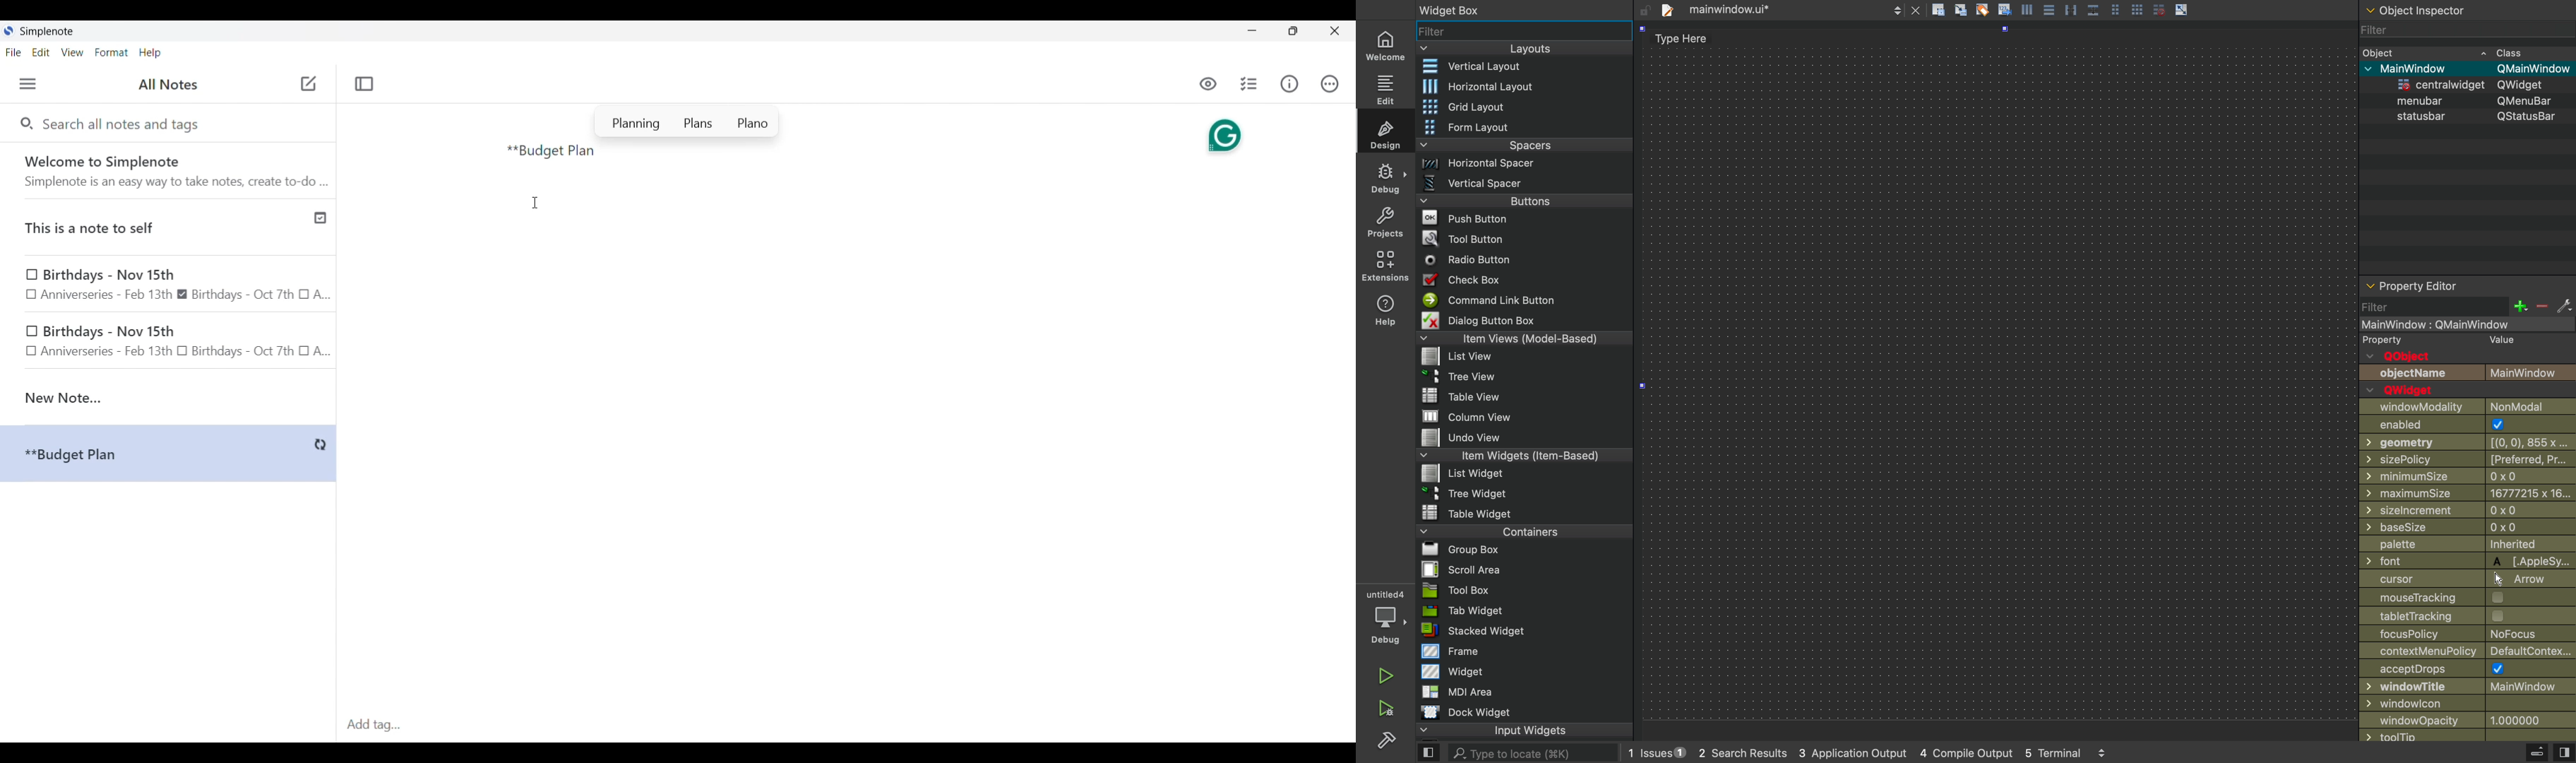  Describe the element at coordinates (846, 726) in the screenshot. I see `Click to type in tags` at that location.